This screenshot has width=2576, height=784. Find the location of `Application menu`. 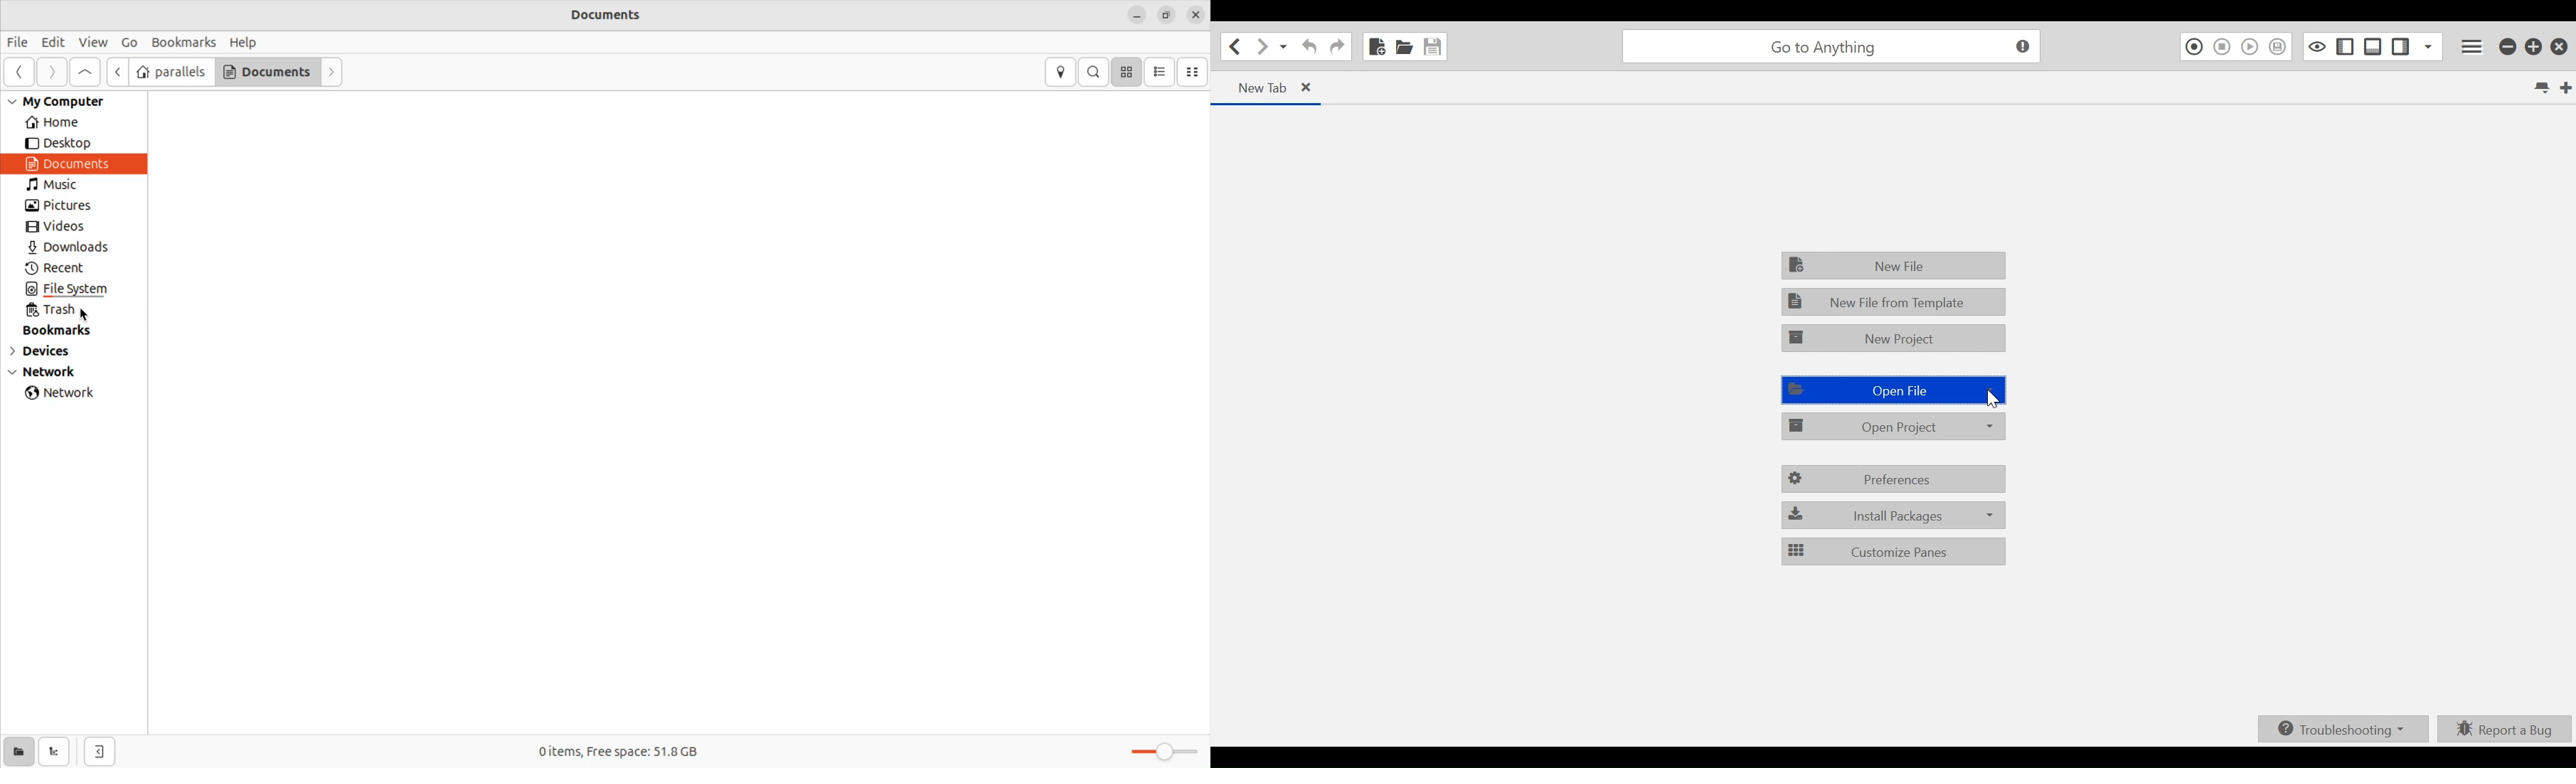

Application menu is located at coordinates (2474, 47).